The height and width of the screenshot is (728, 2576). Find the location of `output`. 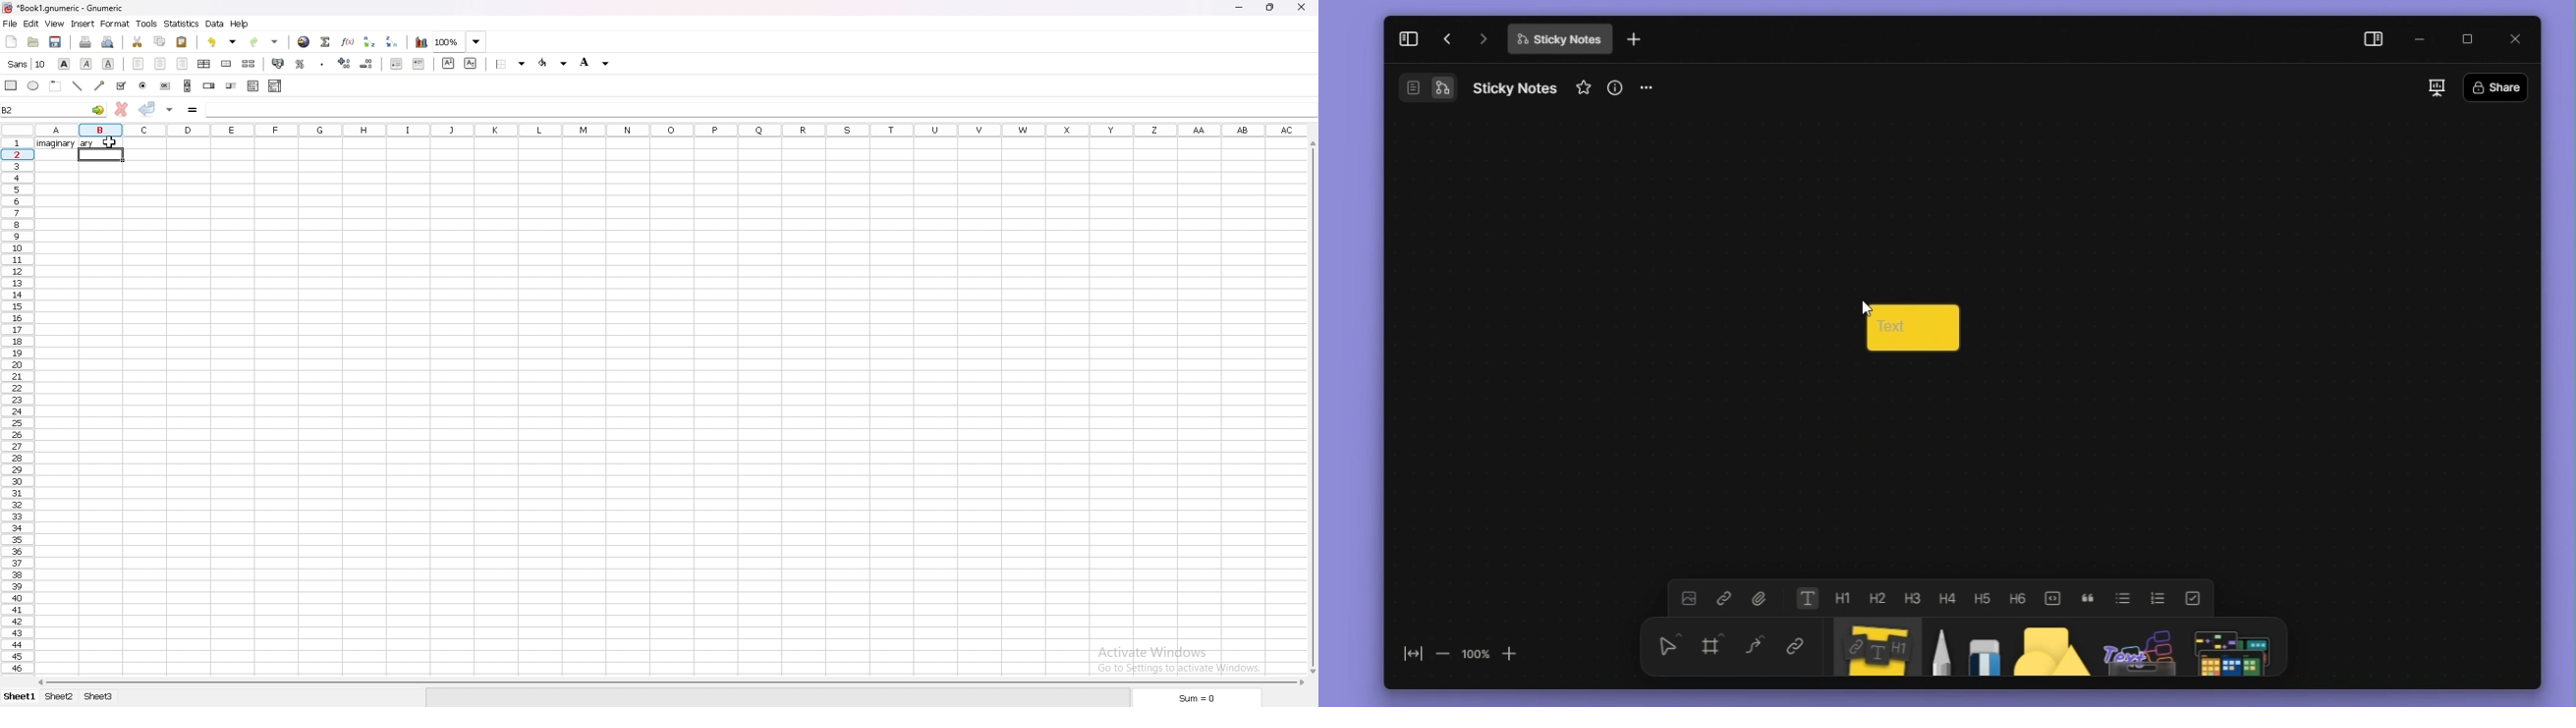

output is located at coordinates (88, 143).